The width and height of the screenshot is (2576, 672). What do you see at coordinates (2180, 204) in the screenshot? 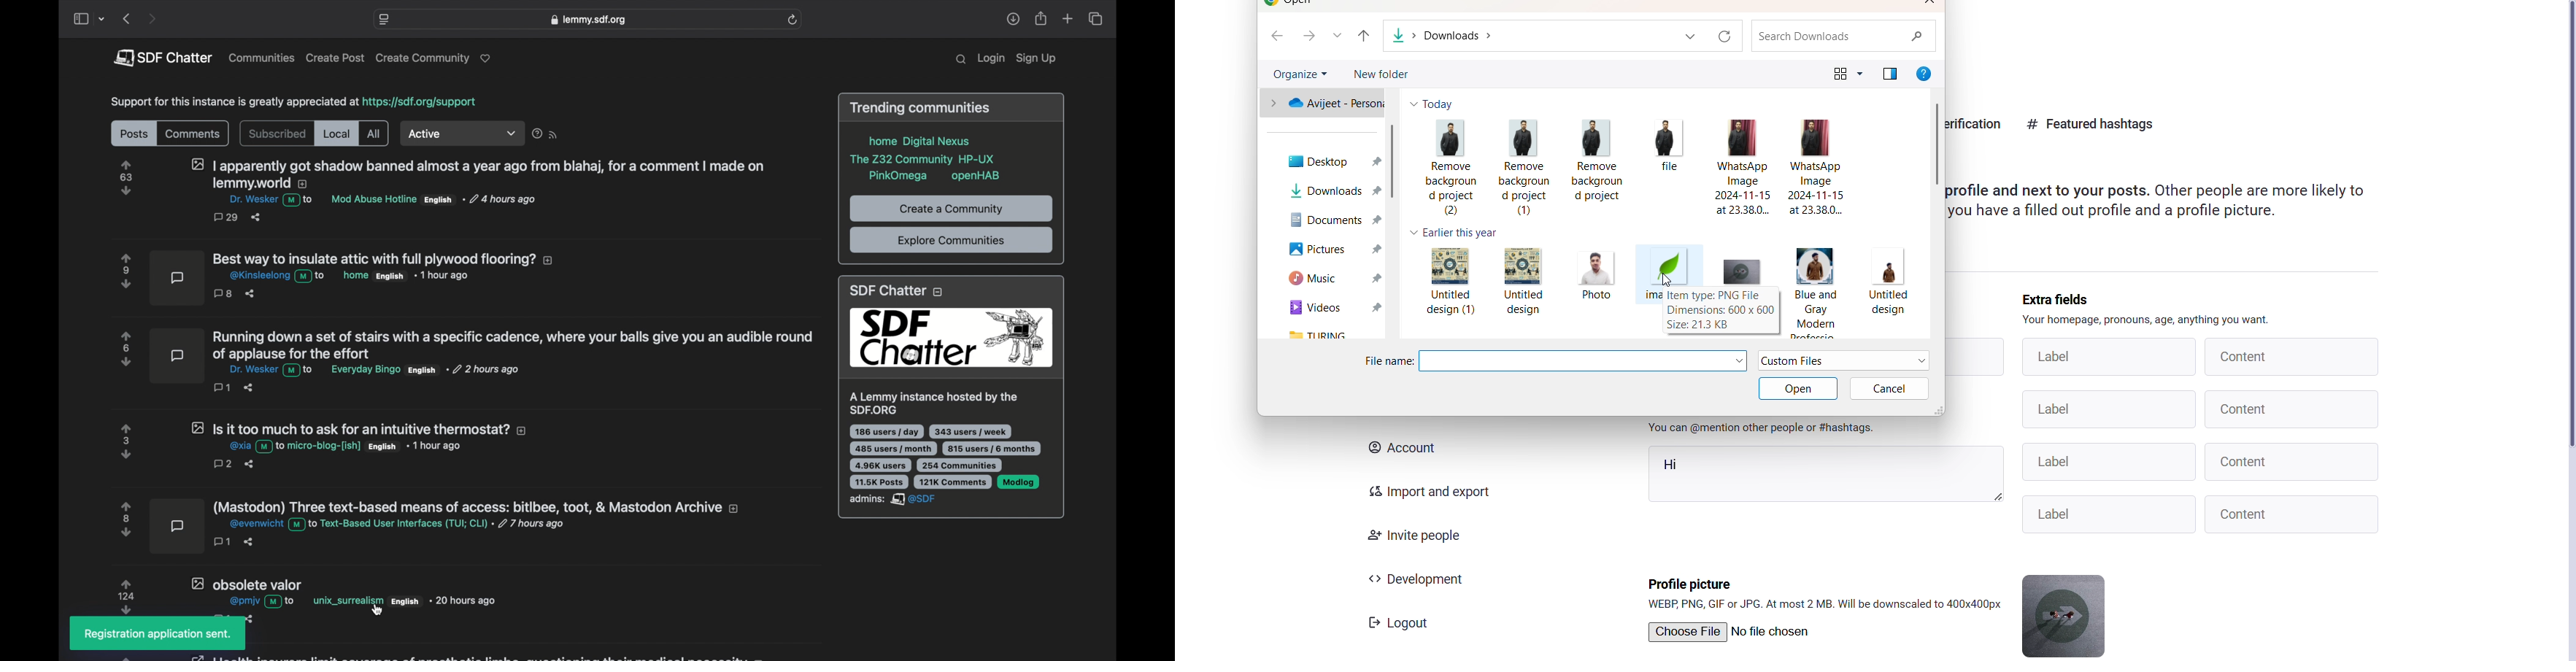
I see `Profile and next to your posts. Other people are more likely to you have a filled out profile and a profile picture.` at bounding box center [2180, 204].